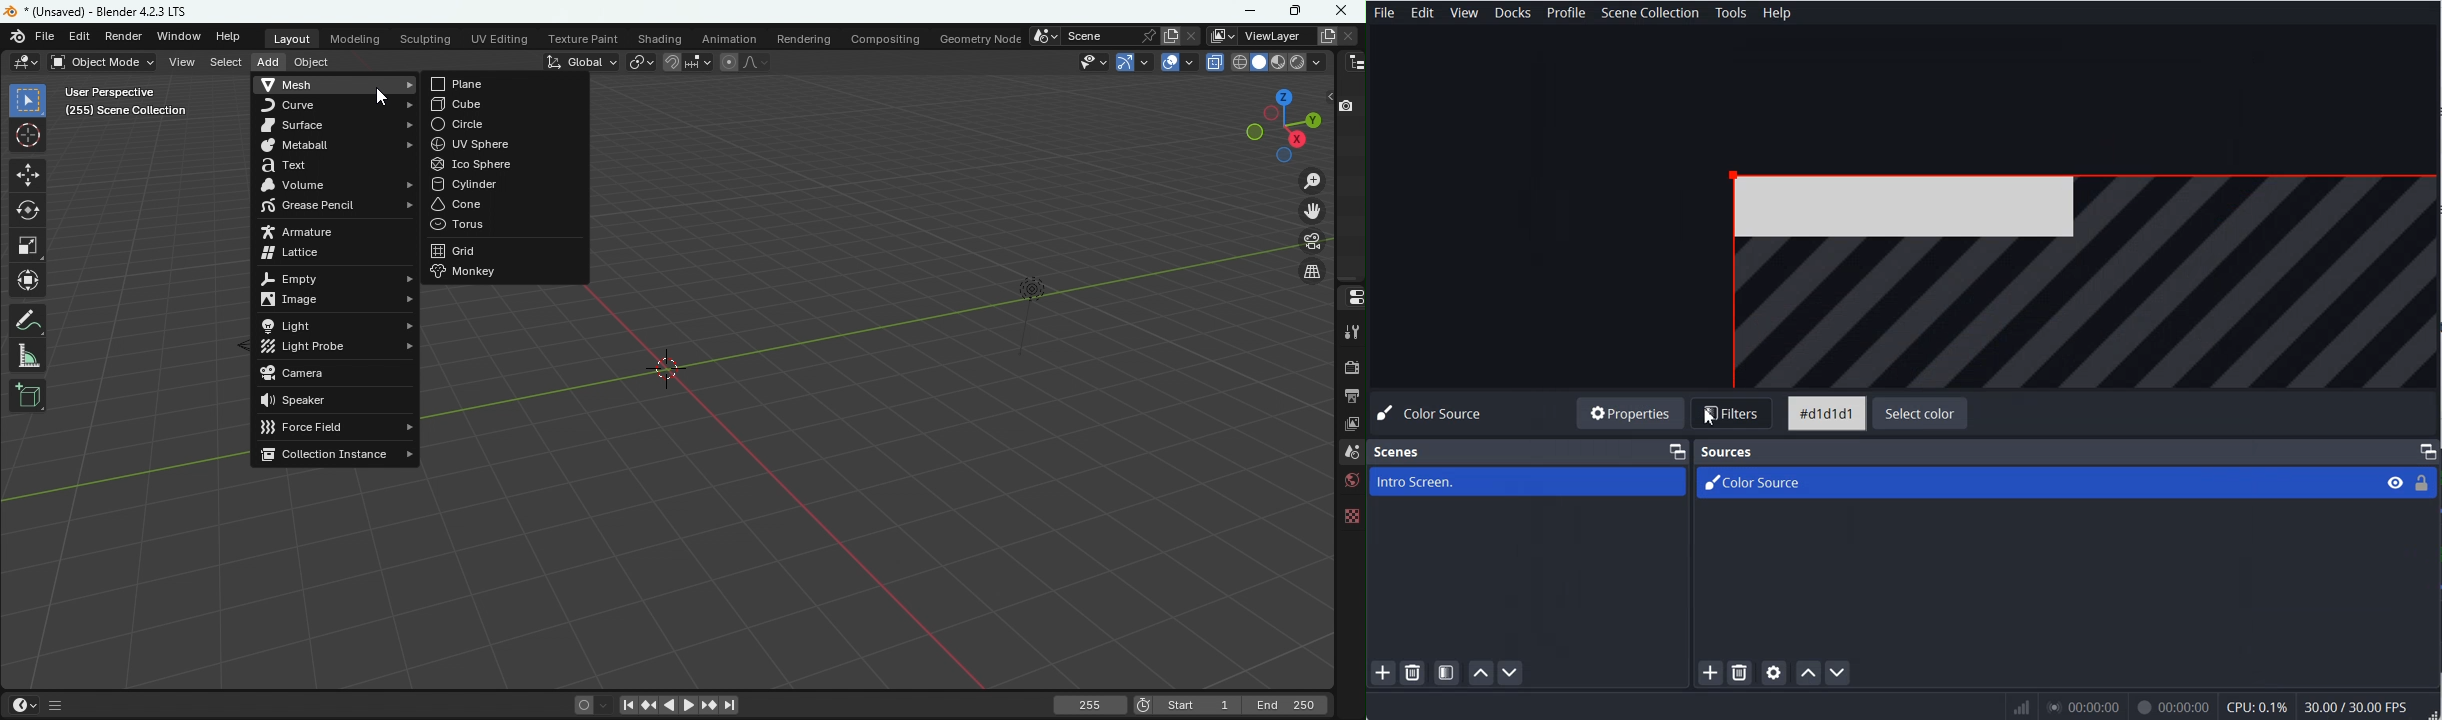 This screenshot has width=2464, height=728. I want to click on File, so click(47, 36).